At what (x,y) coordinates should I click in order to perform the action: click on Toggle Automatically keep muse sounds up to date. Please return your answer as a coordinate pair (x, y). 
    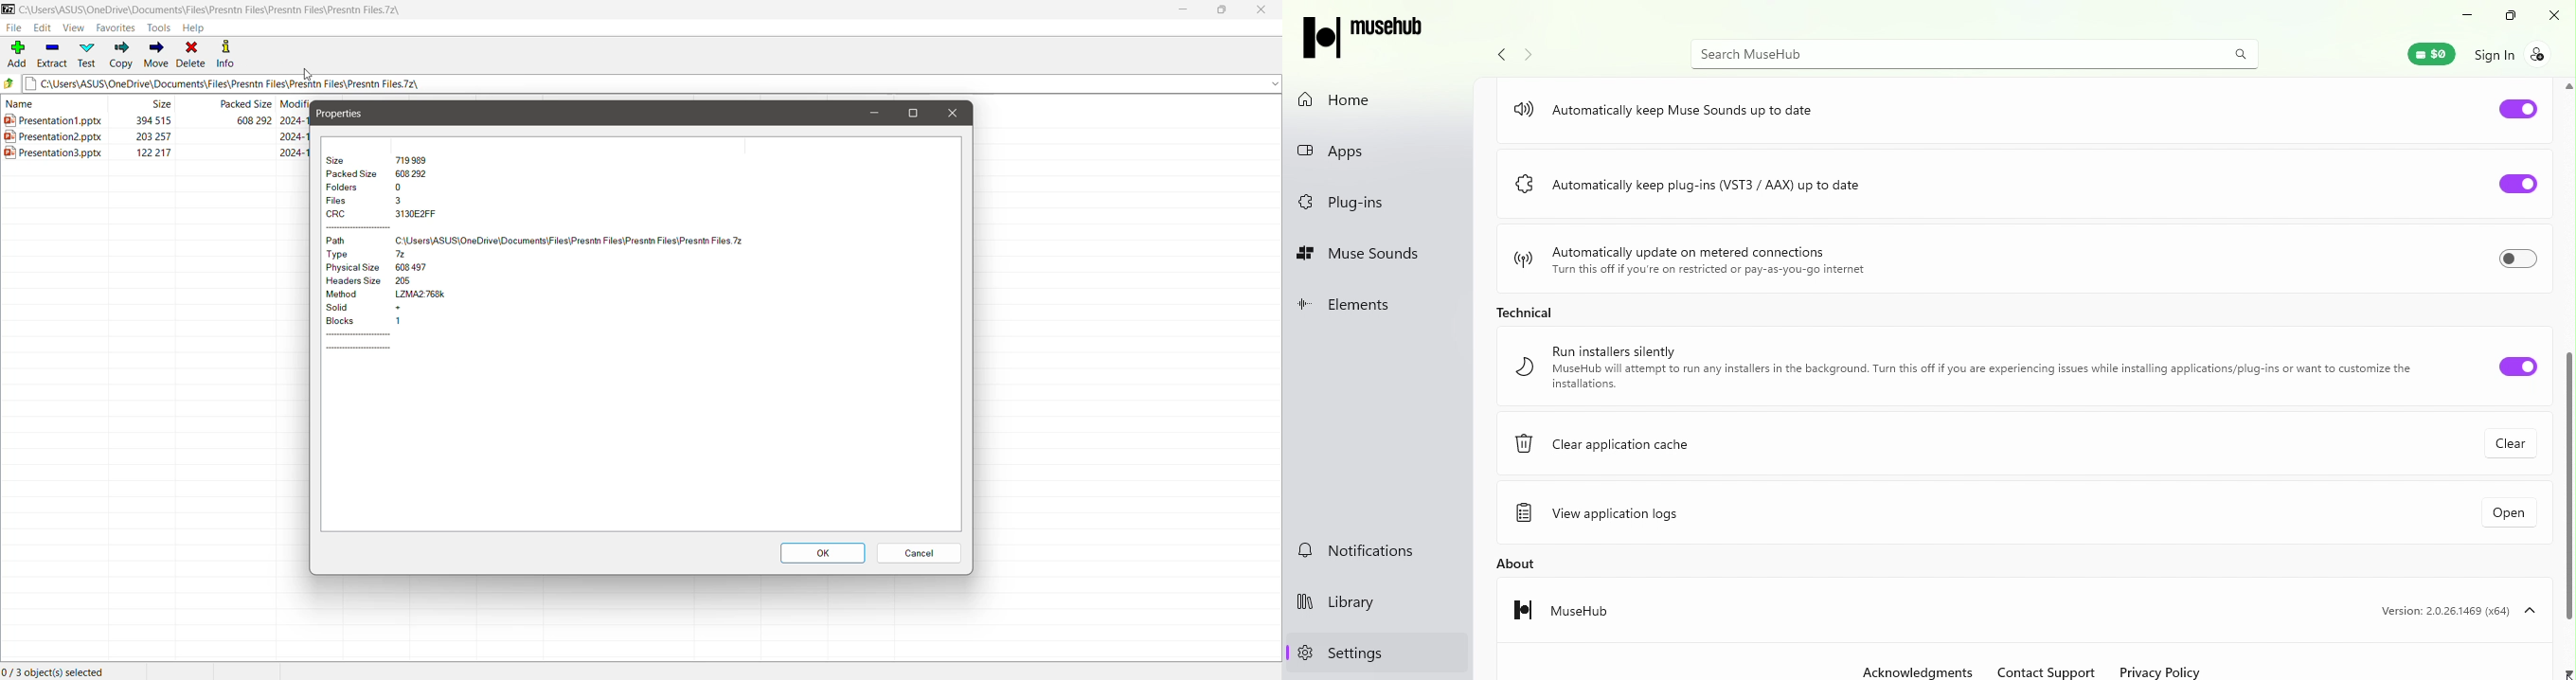
    Looking at the image, I should click on (2517, 109).